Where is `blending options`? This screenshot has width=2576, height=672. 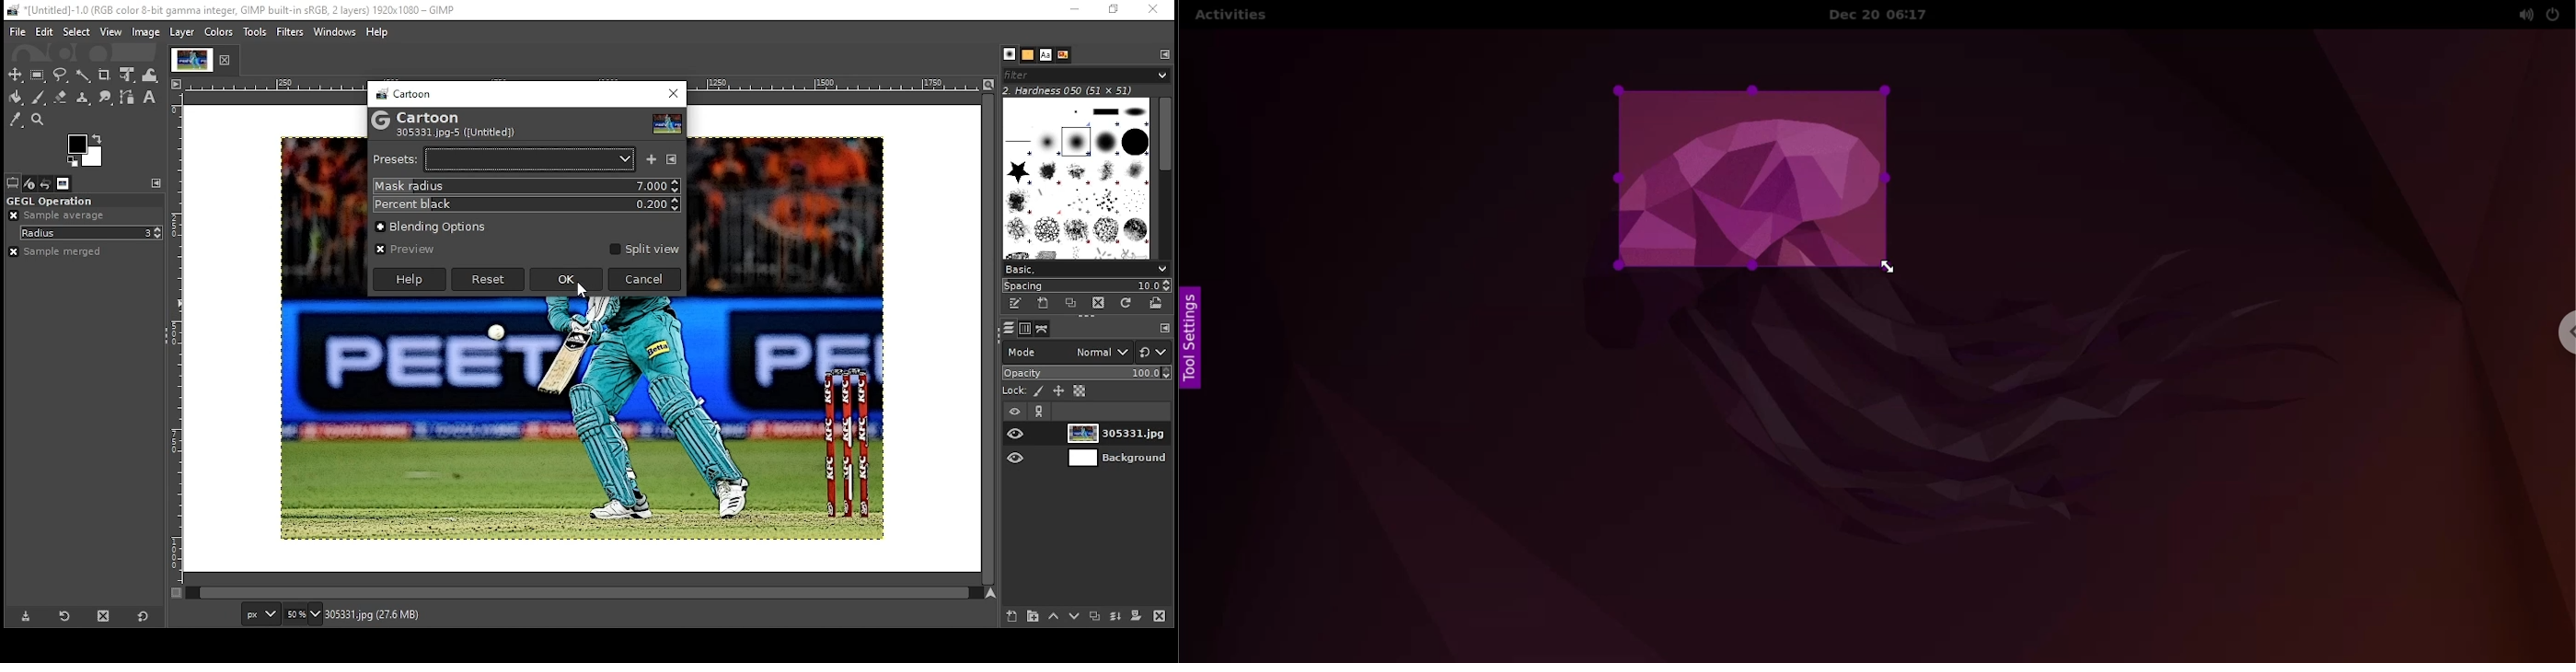 blending options is located at coordinates (436, 226).